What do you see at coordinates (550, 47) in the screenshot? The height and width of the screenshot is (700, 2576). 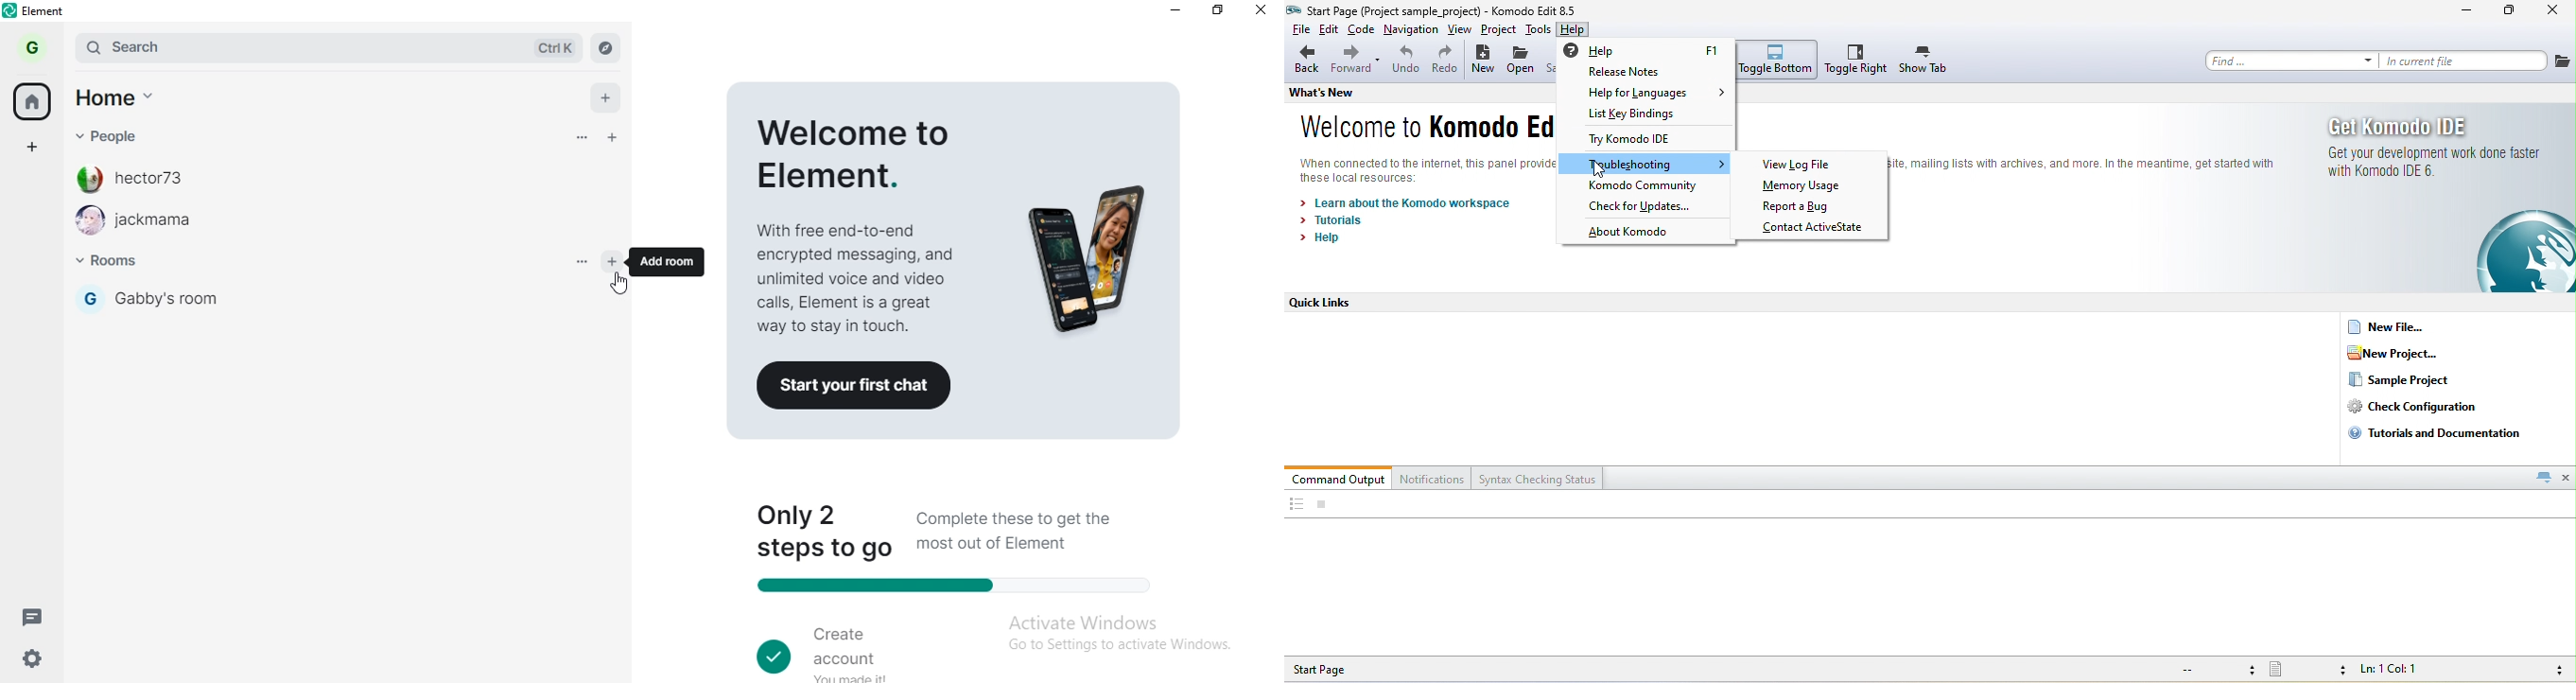 I see `ctrl k` at bounding box center [550, 47].